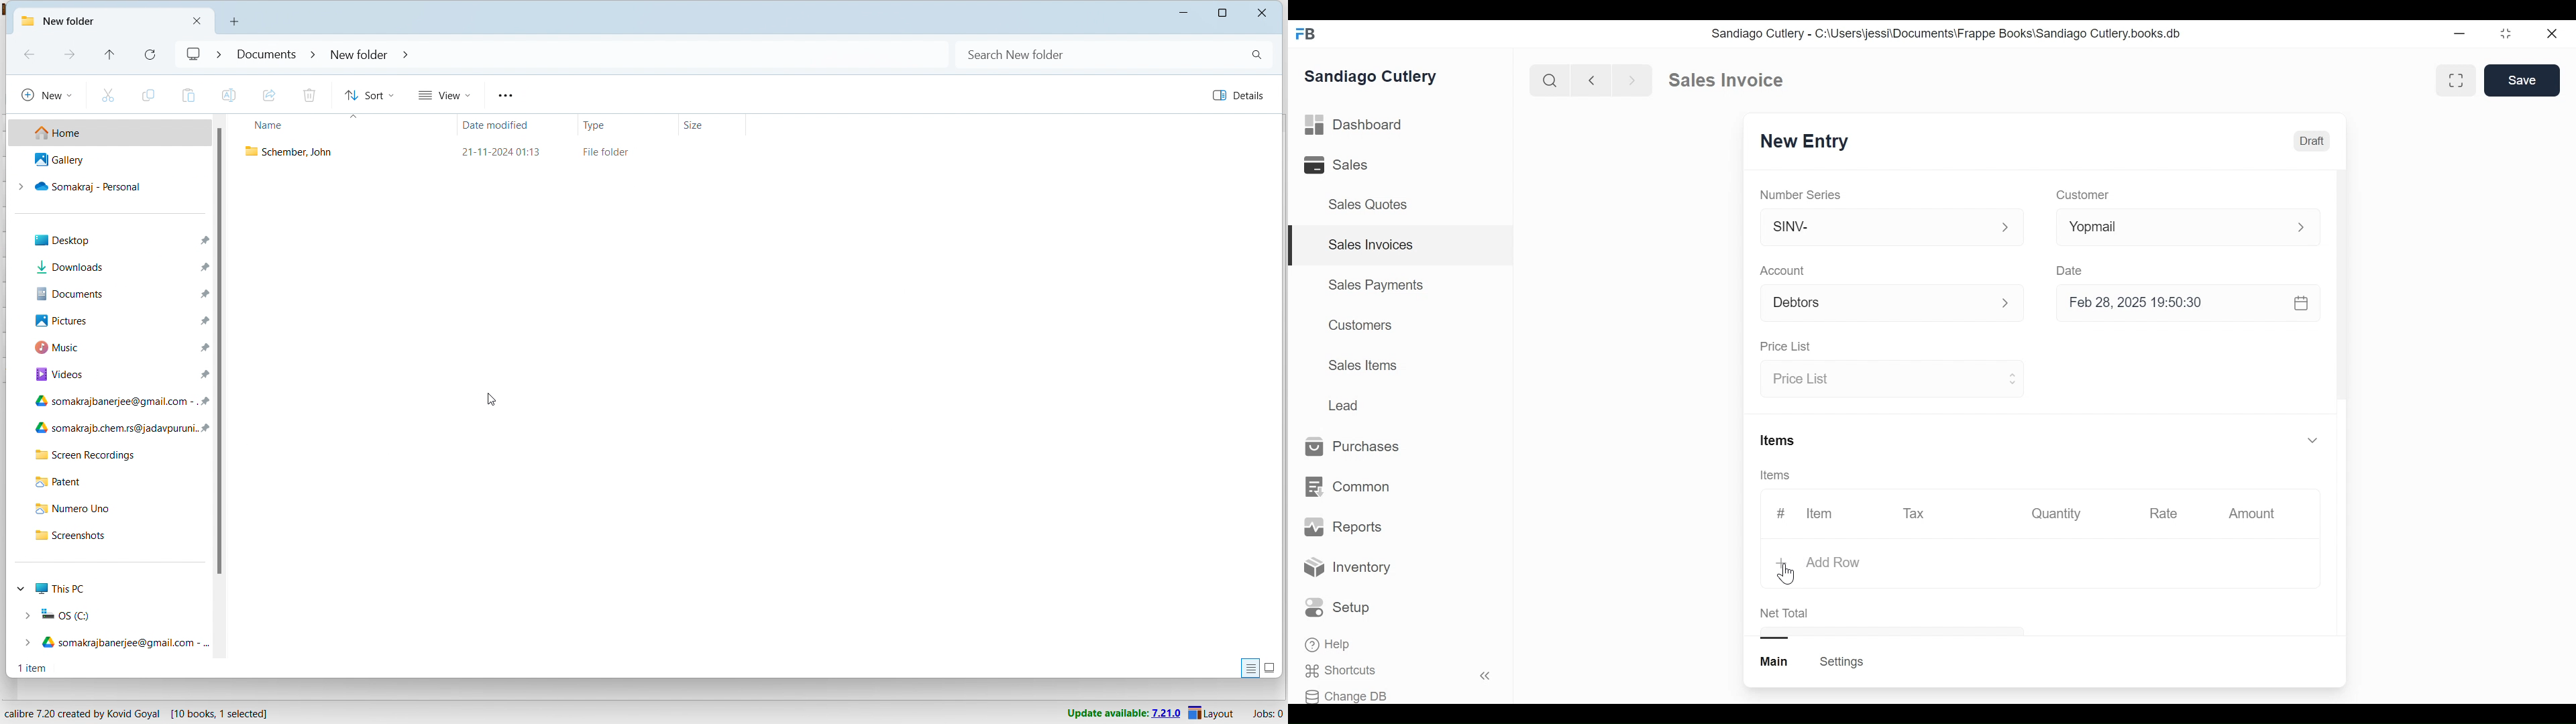 This screenshot has width=2576, height=728. Describe the element at coordinates (508, 96) in the screenshot. I see `menu` at that location.